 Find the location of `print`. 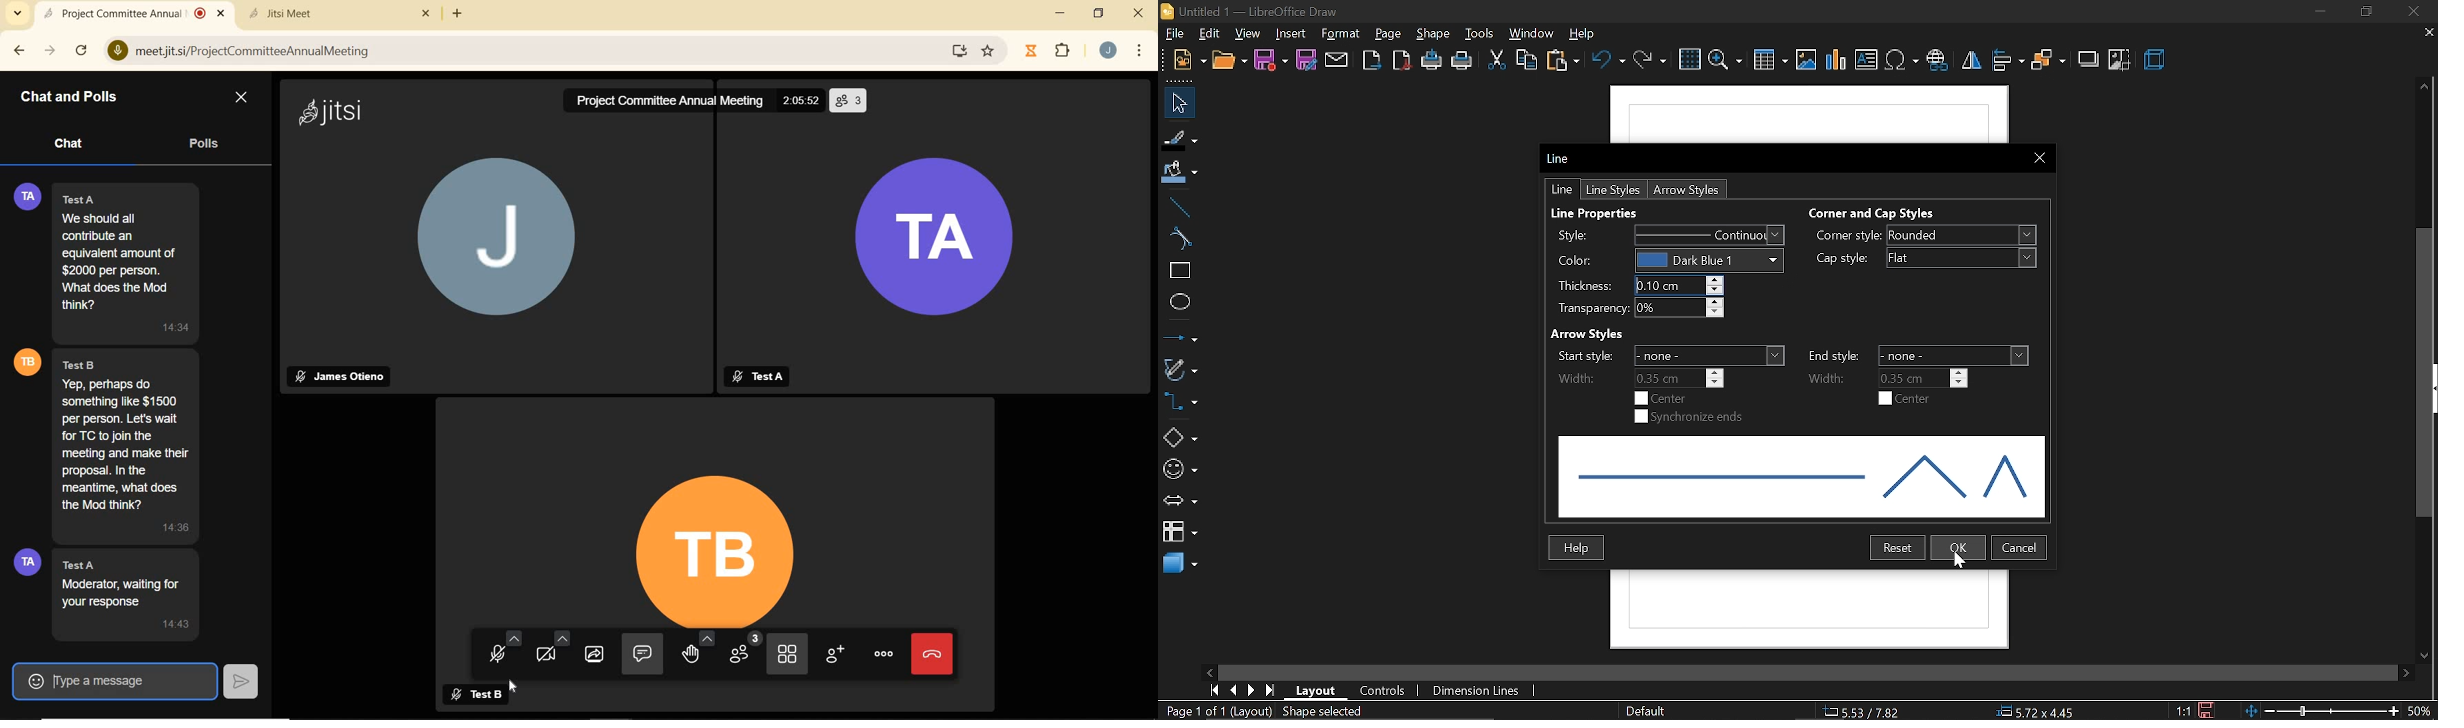

print is located at coordinates (1463, 64).